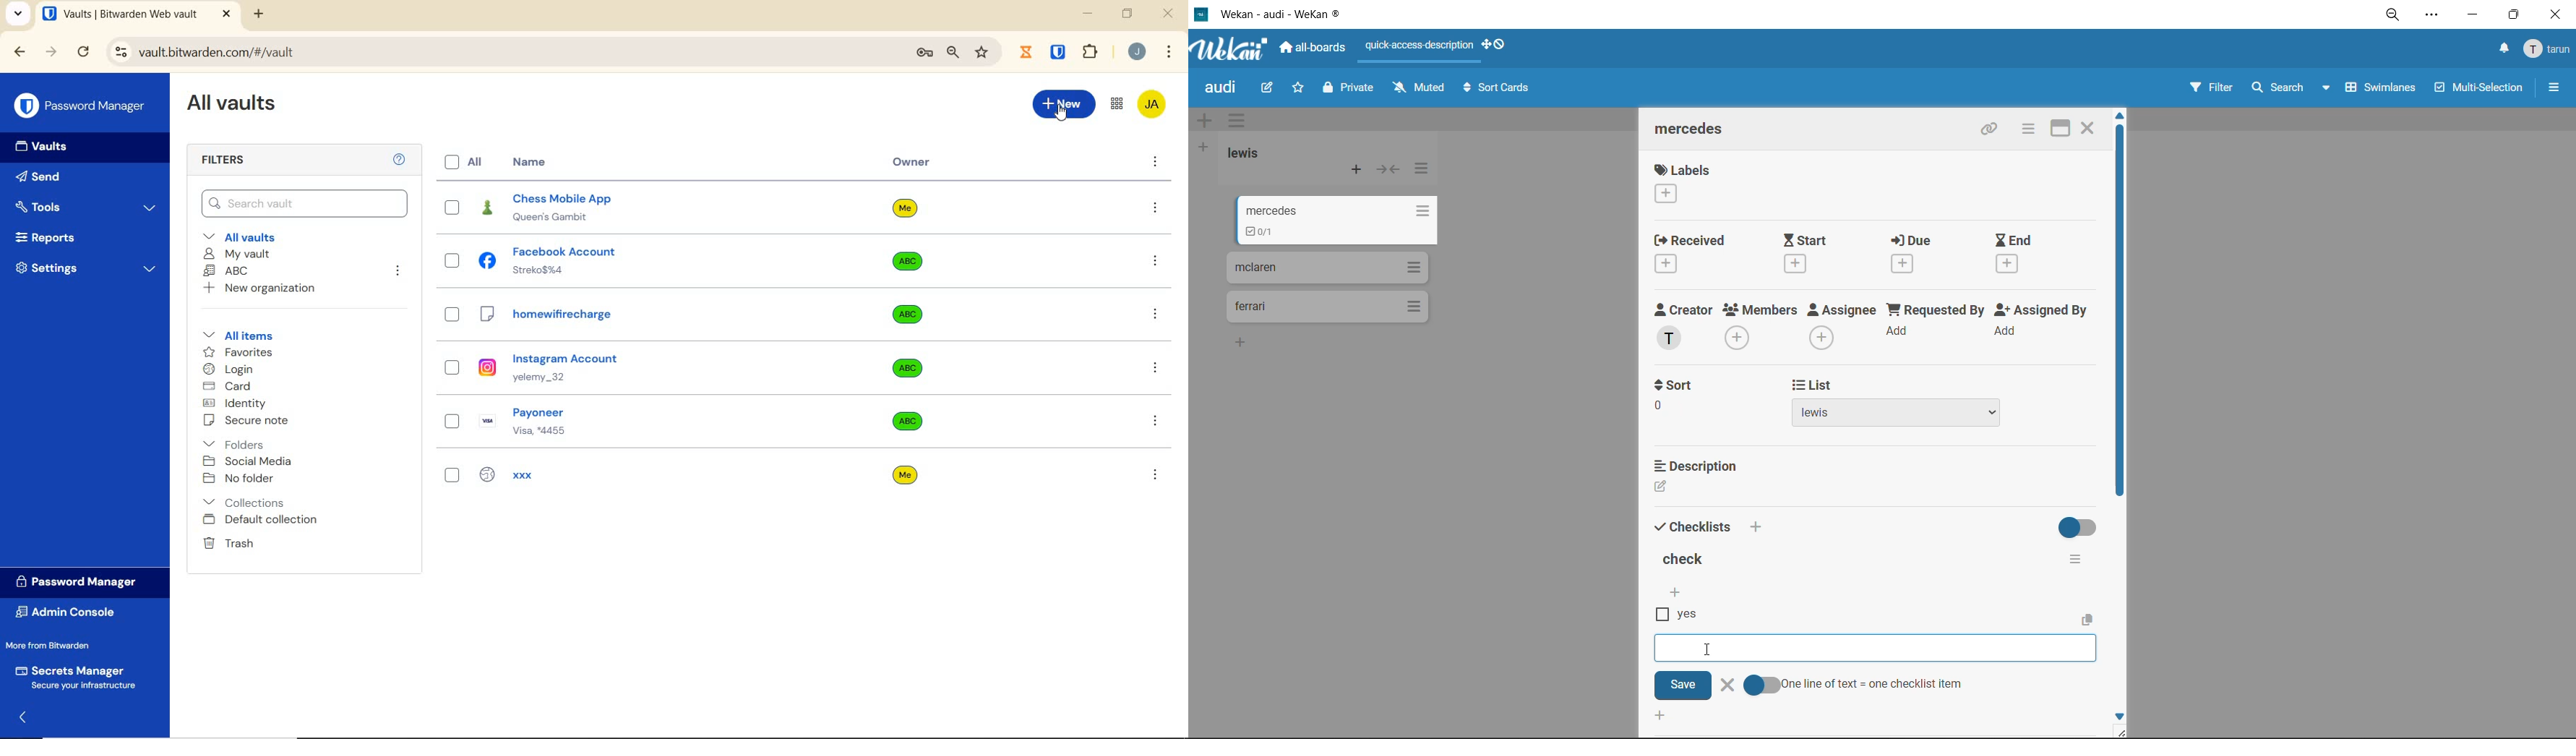  I want to click on end, so click(2016, 255).